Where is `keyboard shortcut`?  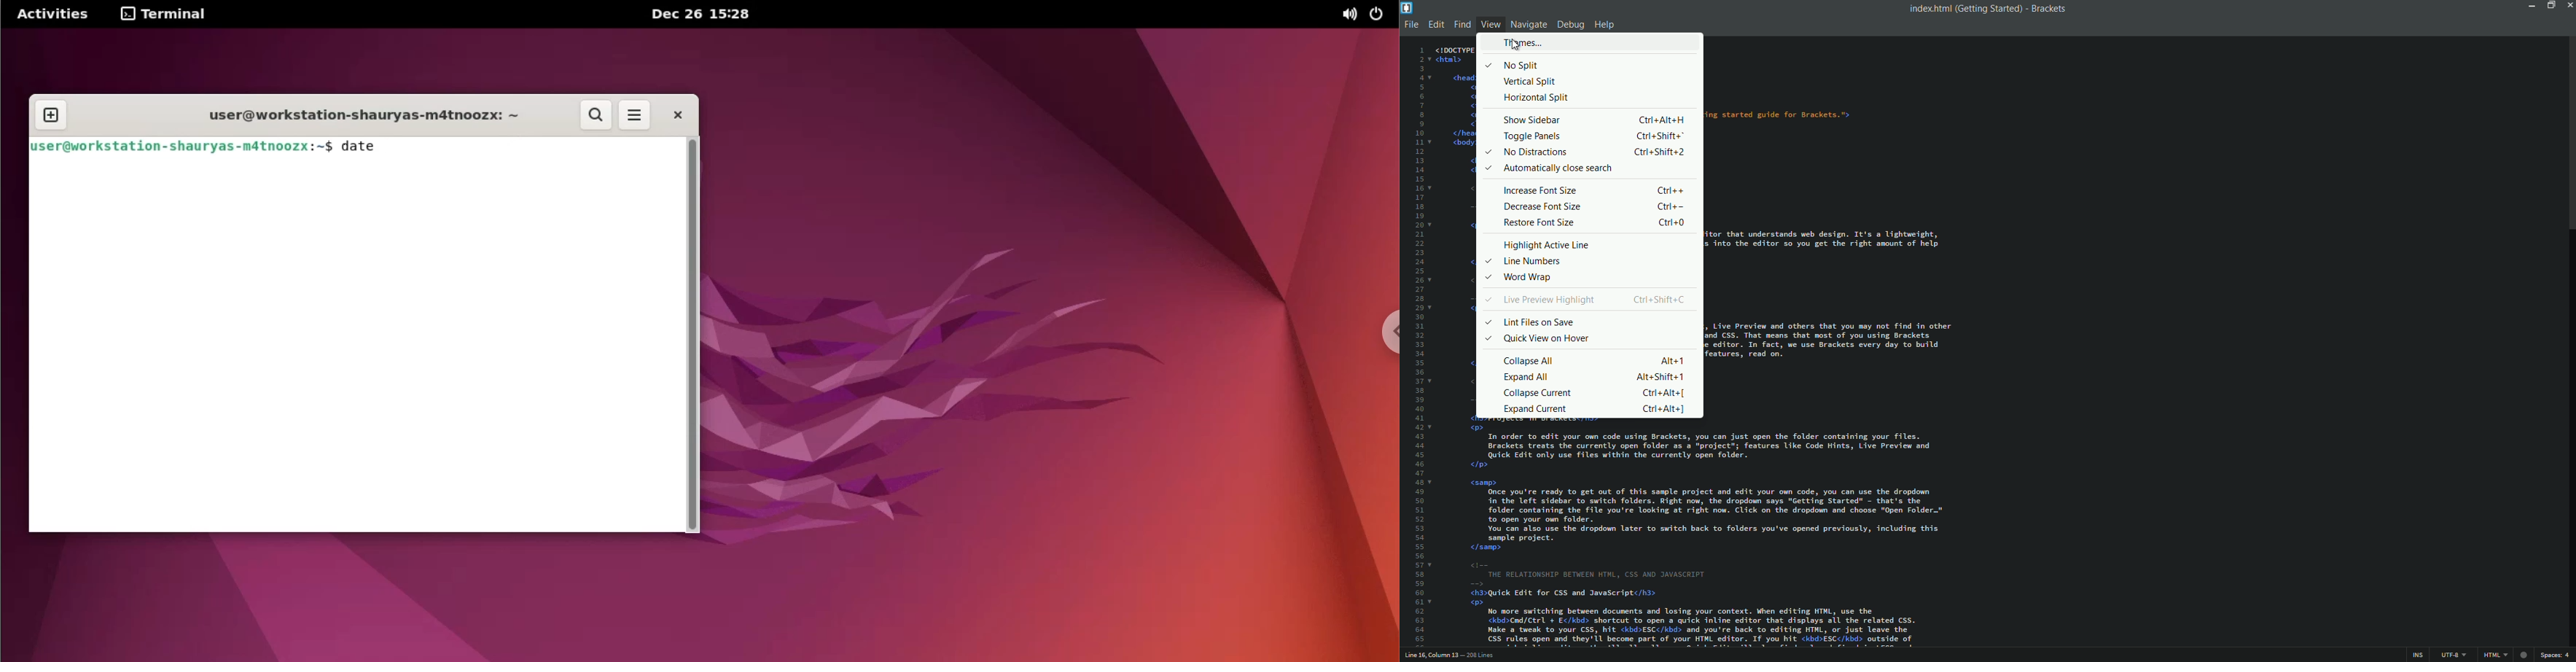 keyboard shortcut is located at coordinates (1660, 137).